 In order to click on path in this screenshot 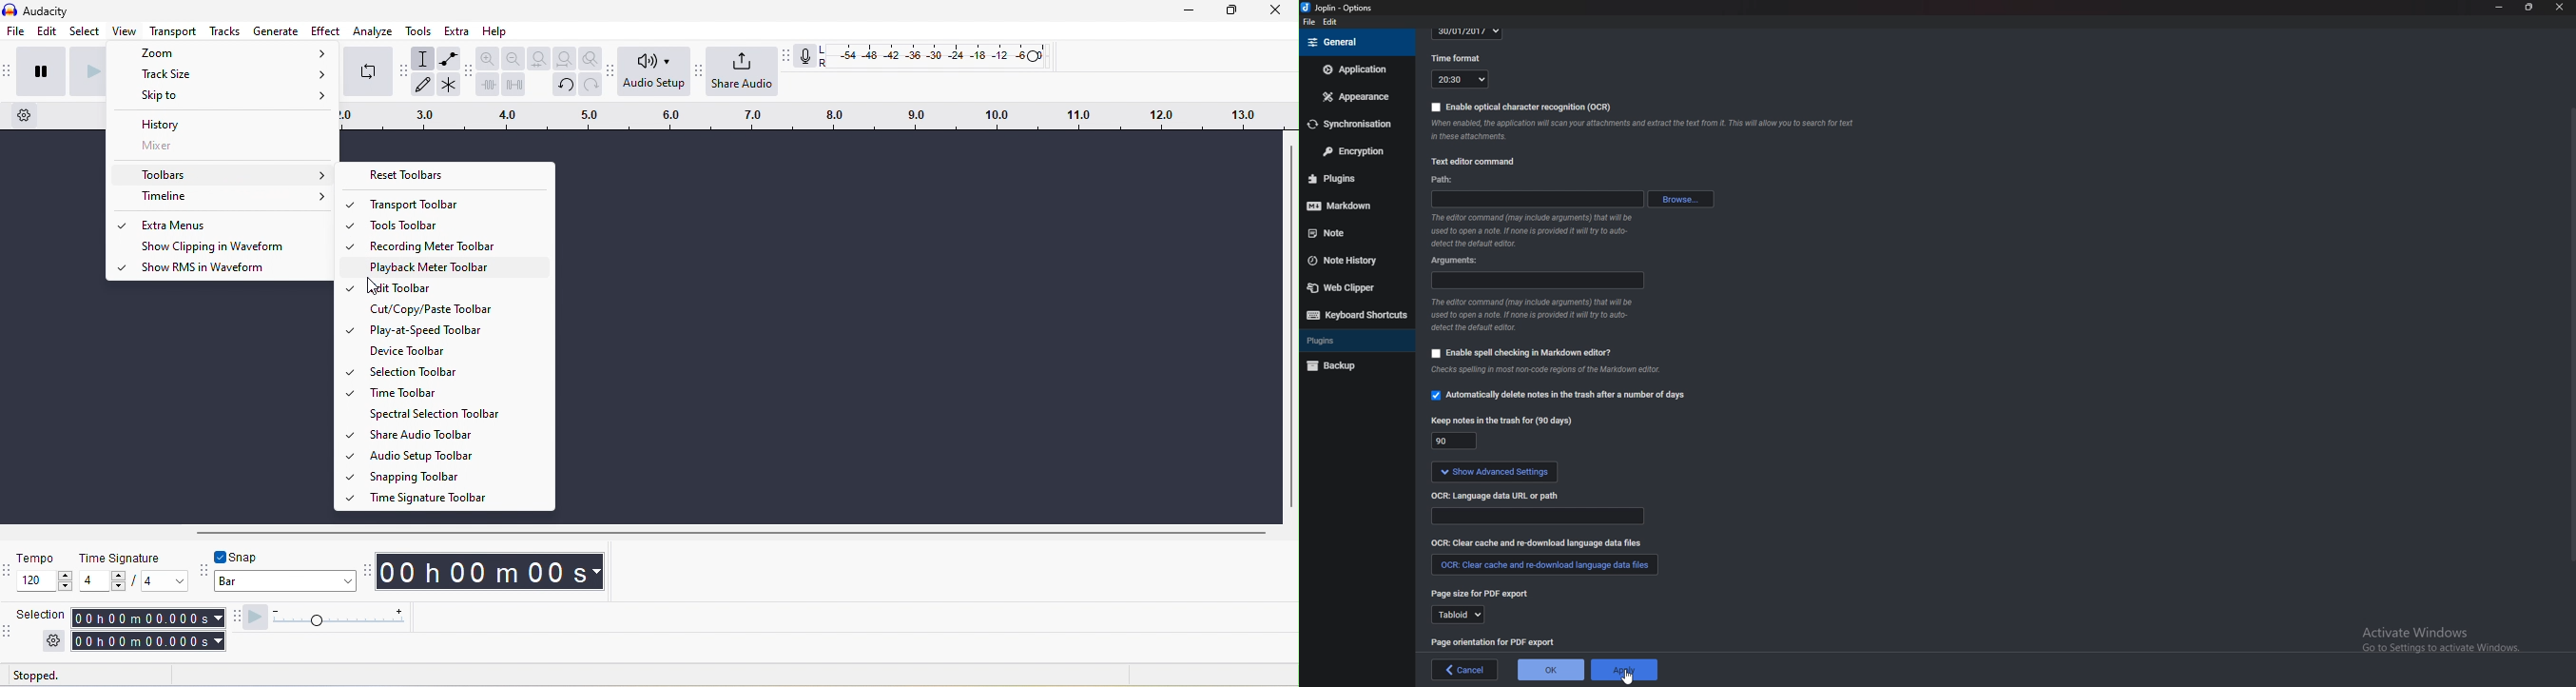, I will do `click(1537, 199)`.